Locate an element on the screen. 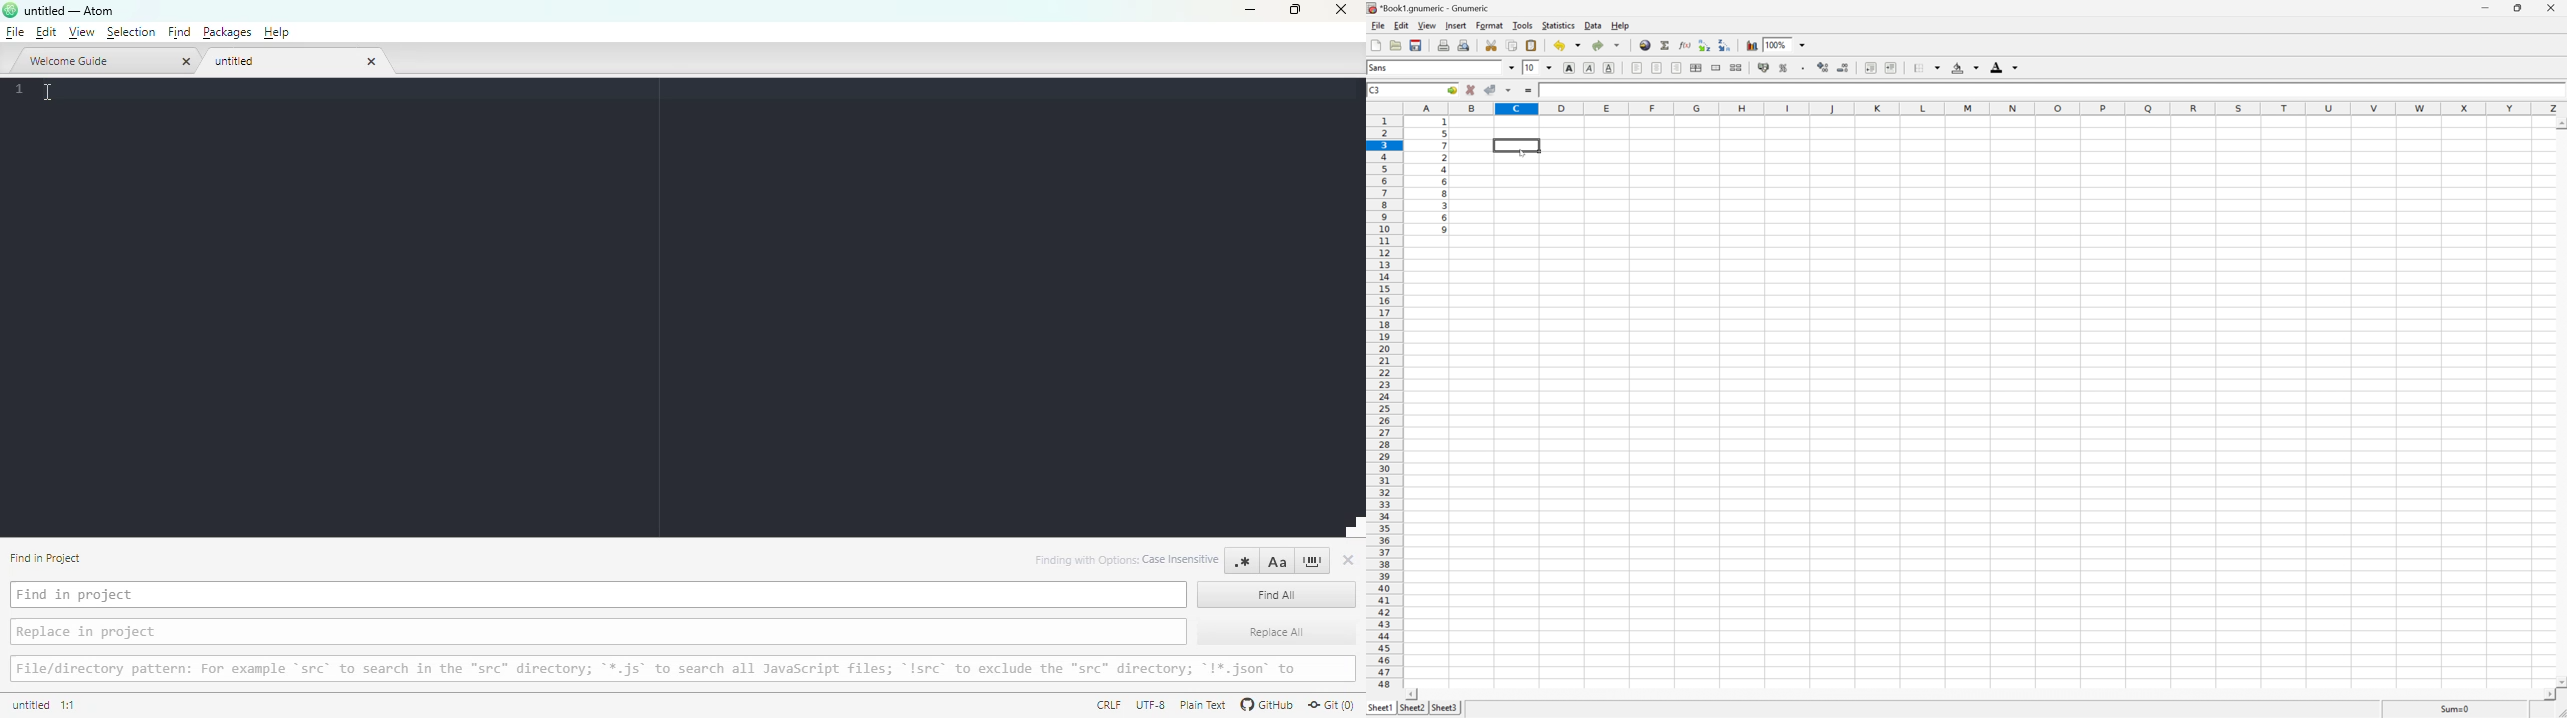  format selection as percentage is located at coordinates (1784, 68).